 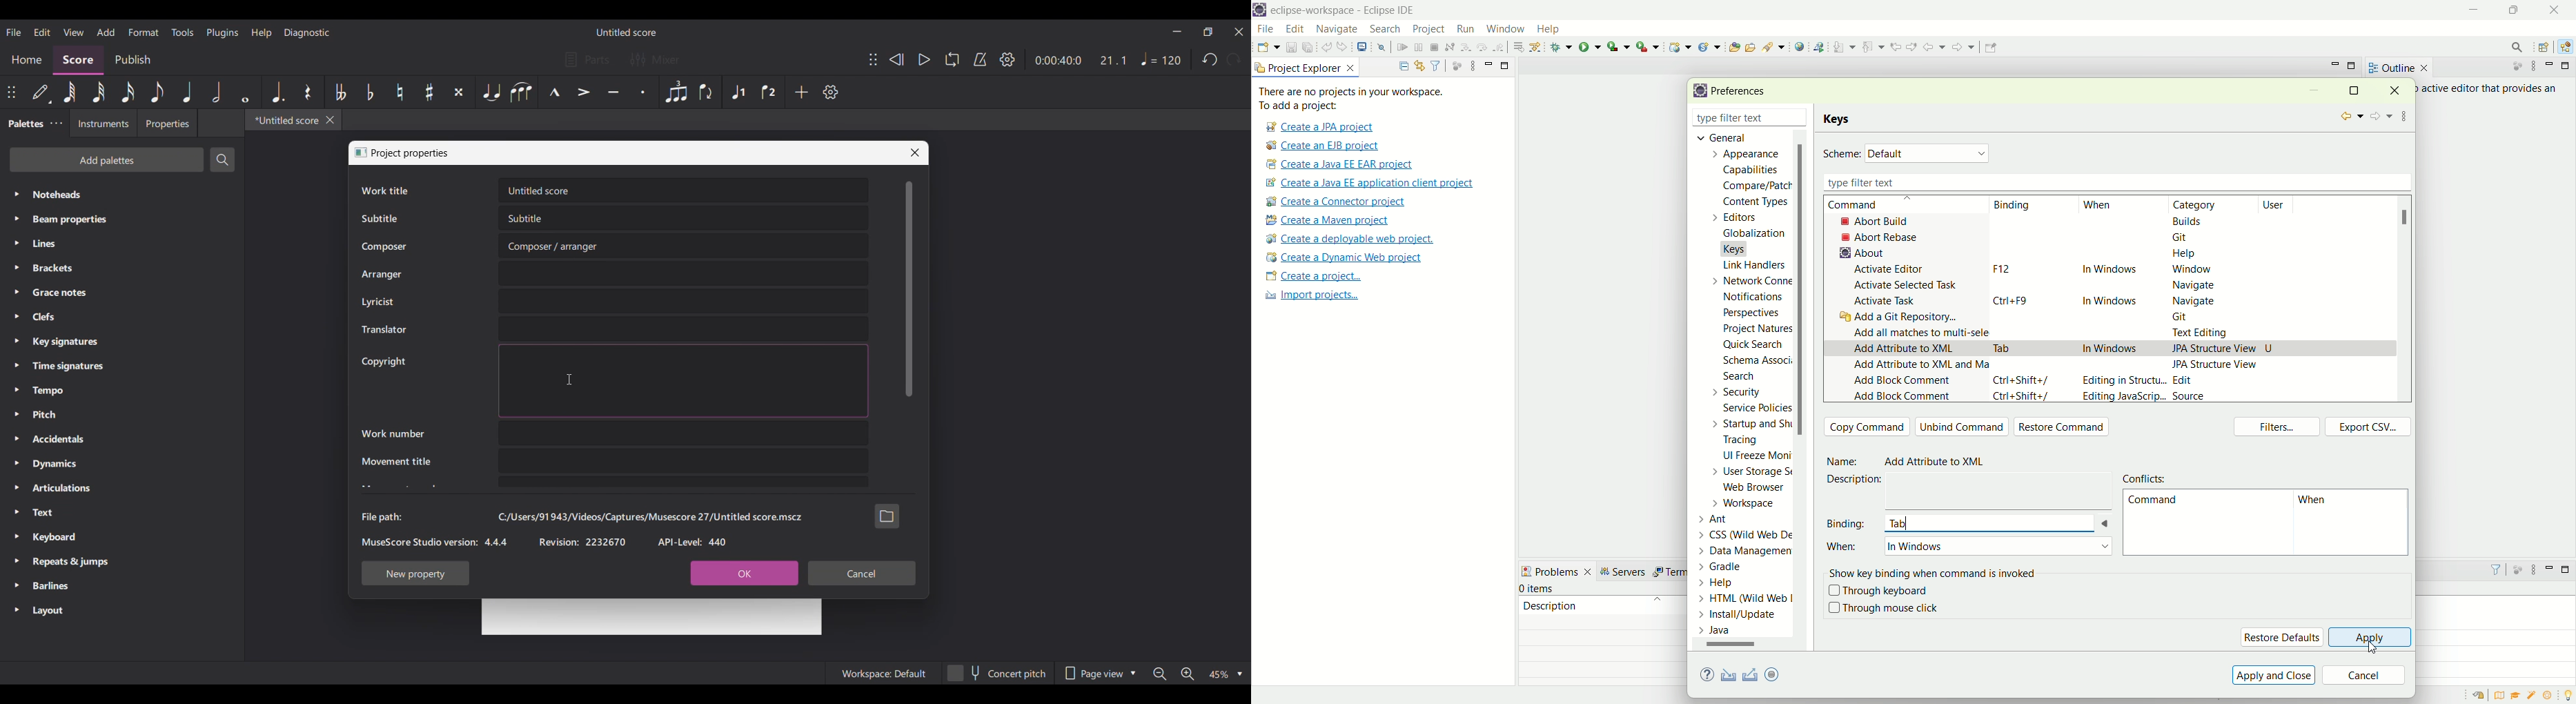 I want to click on Quarter note, so click(x=187, y=92).